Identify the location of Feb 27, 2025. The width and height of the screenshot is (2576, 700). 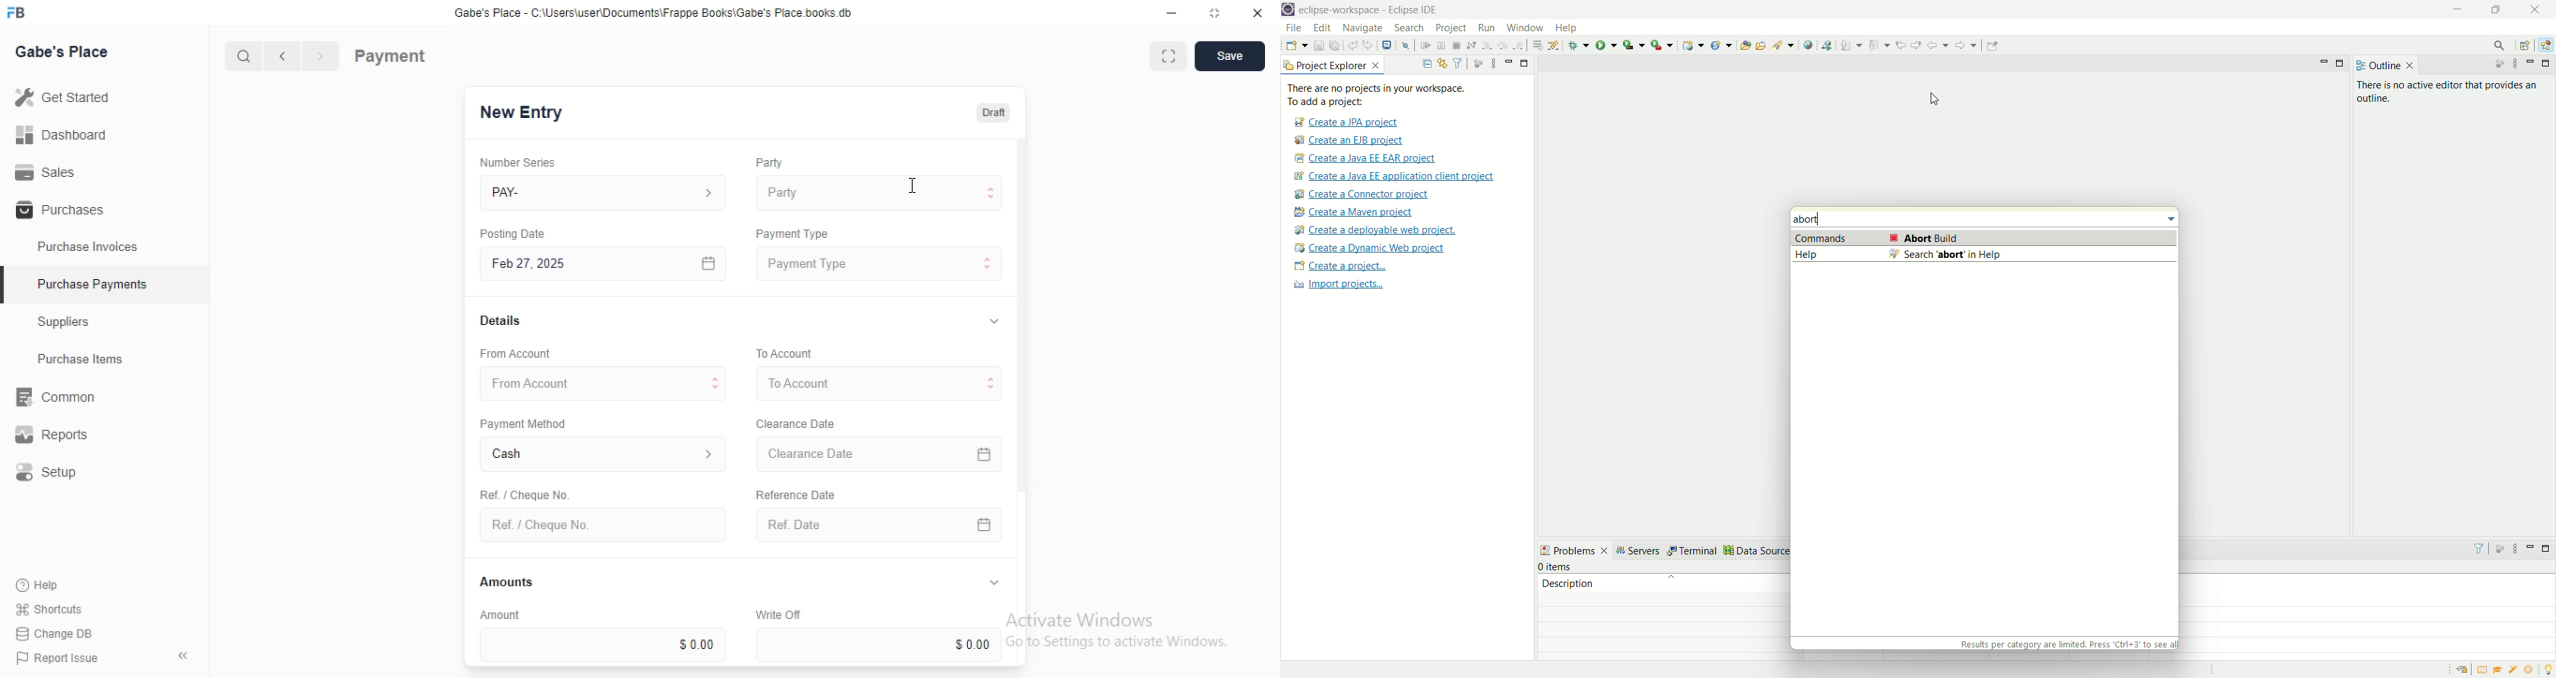
(606, 264).